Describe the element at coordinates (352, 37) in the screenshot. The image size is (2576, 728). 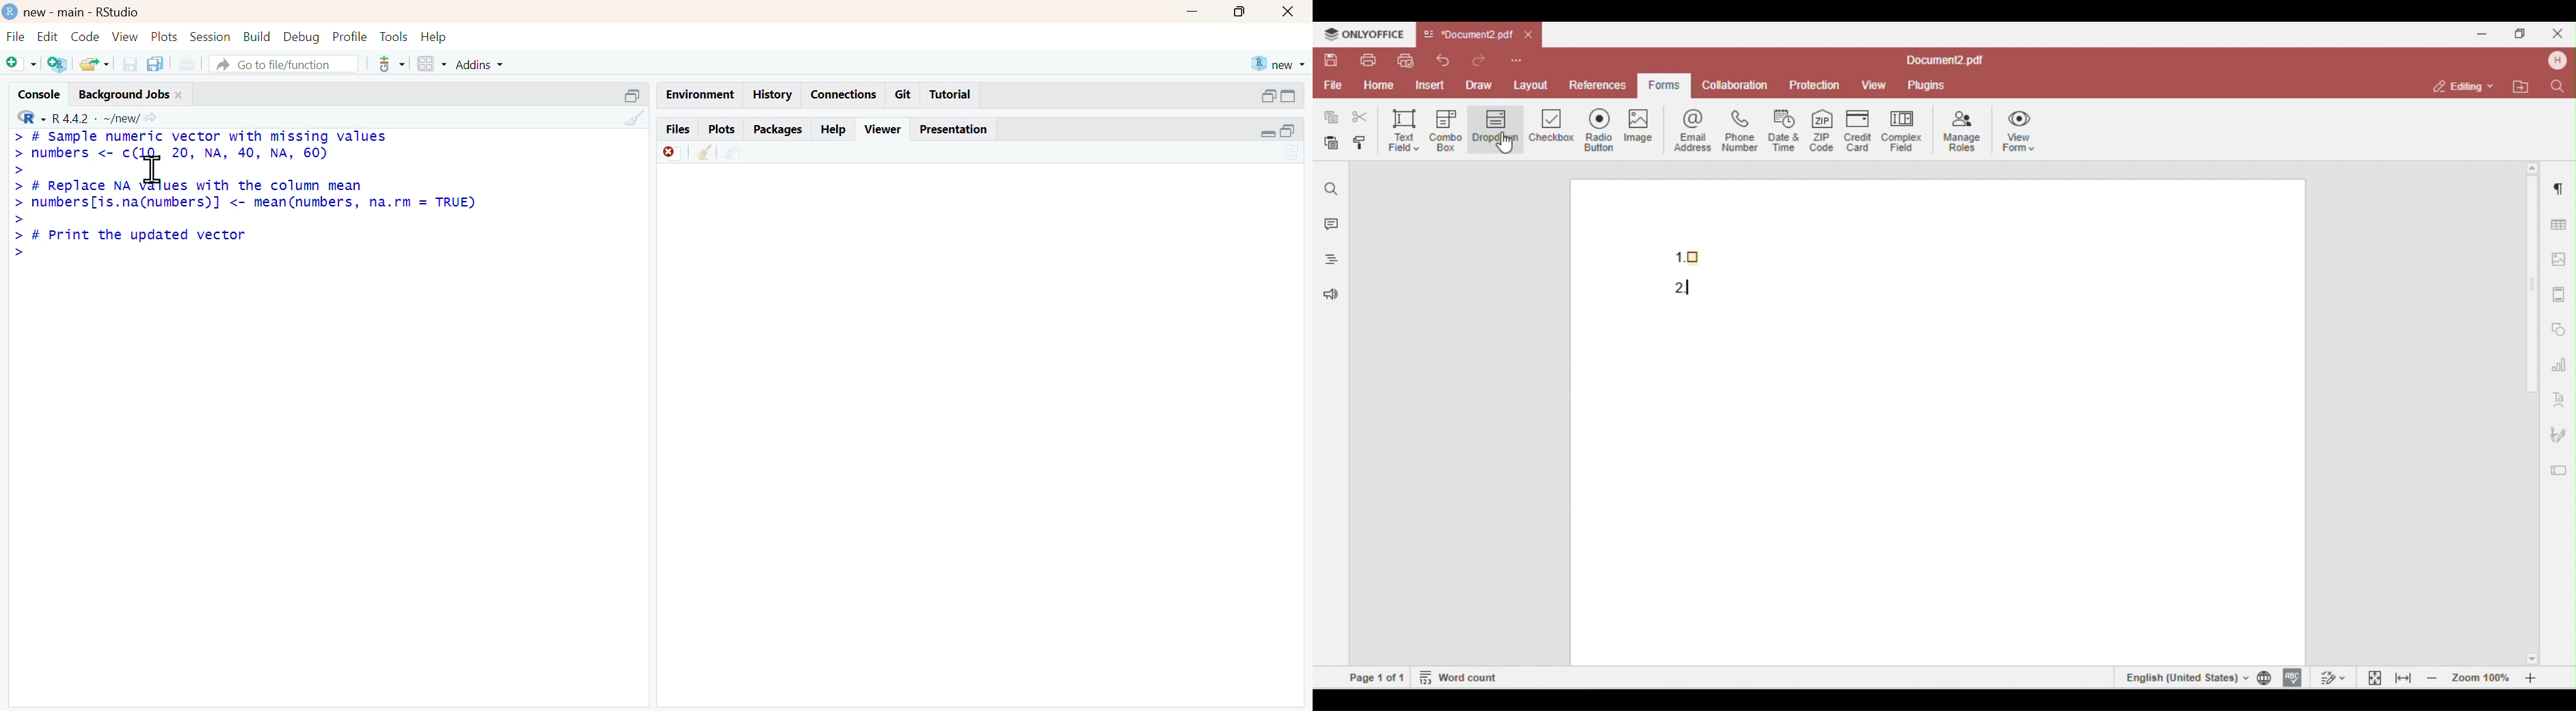
I see `profile` at that location.